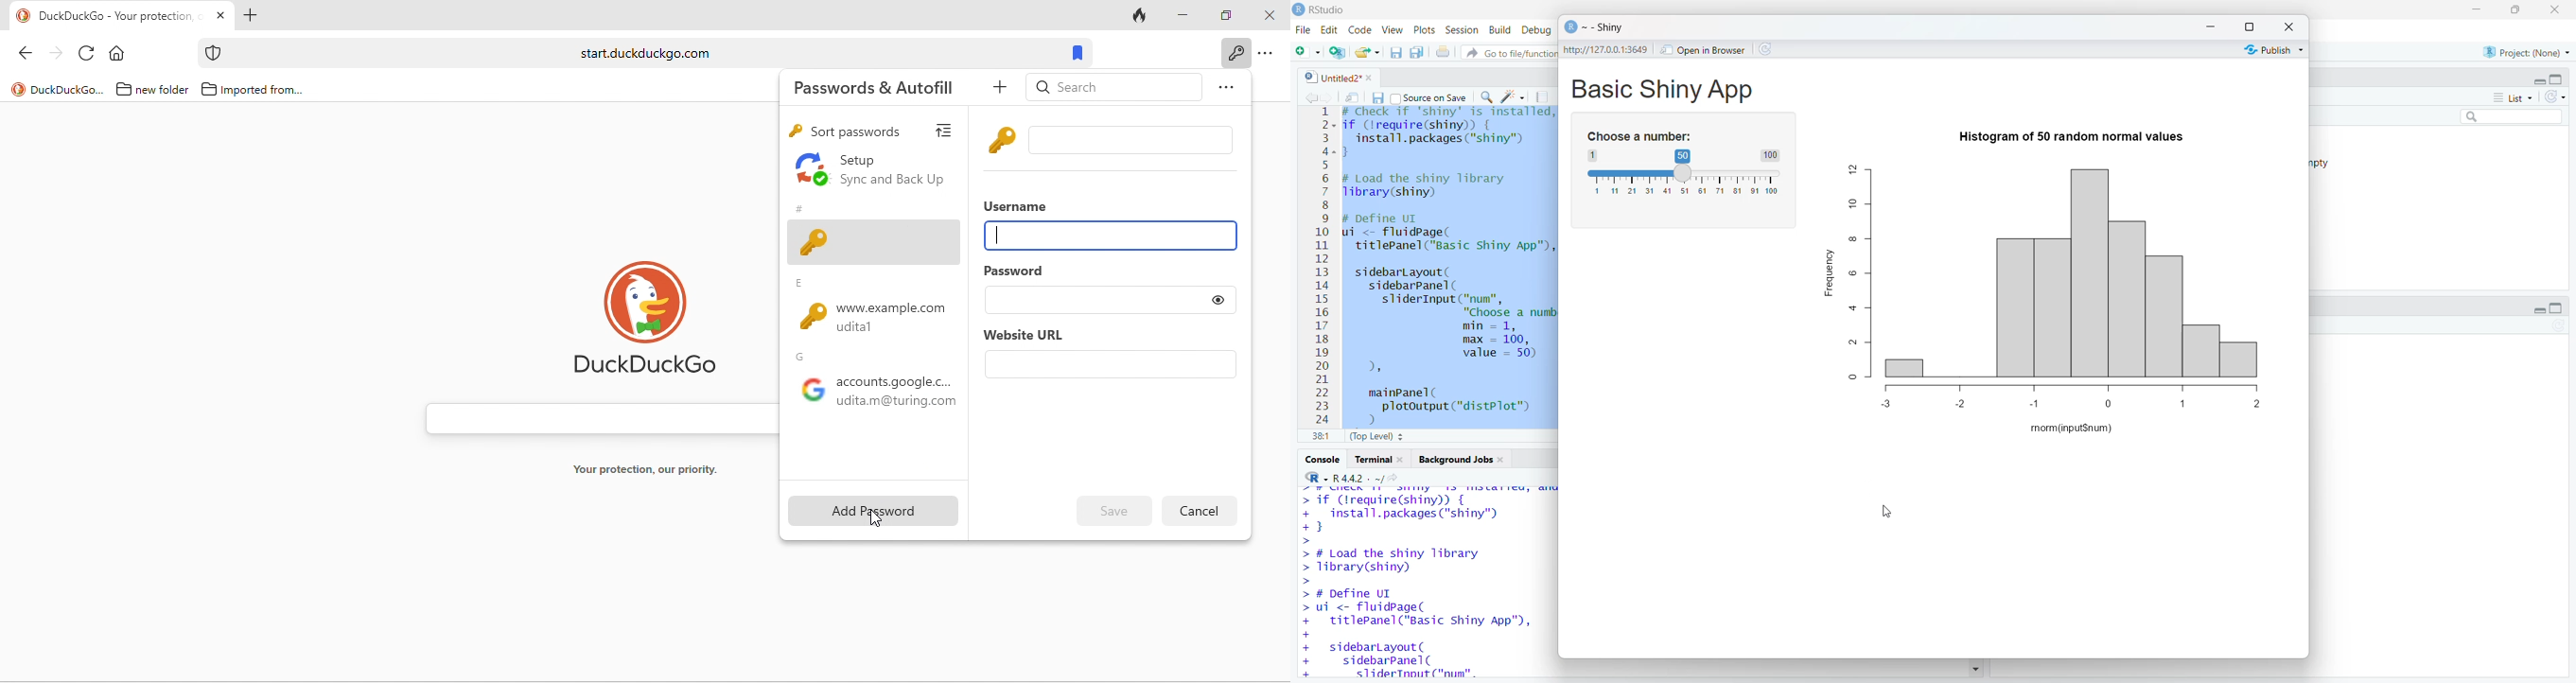 The image size is (2576, 700). Describe the element at coordinates (1888, 512) in the screenshot. I see `cursor` at that location.